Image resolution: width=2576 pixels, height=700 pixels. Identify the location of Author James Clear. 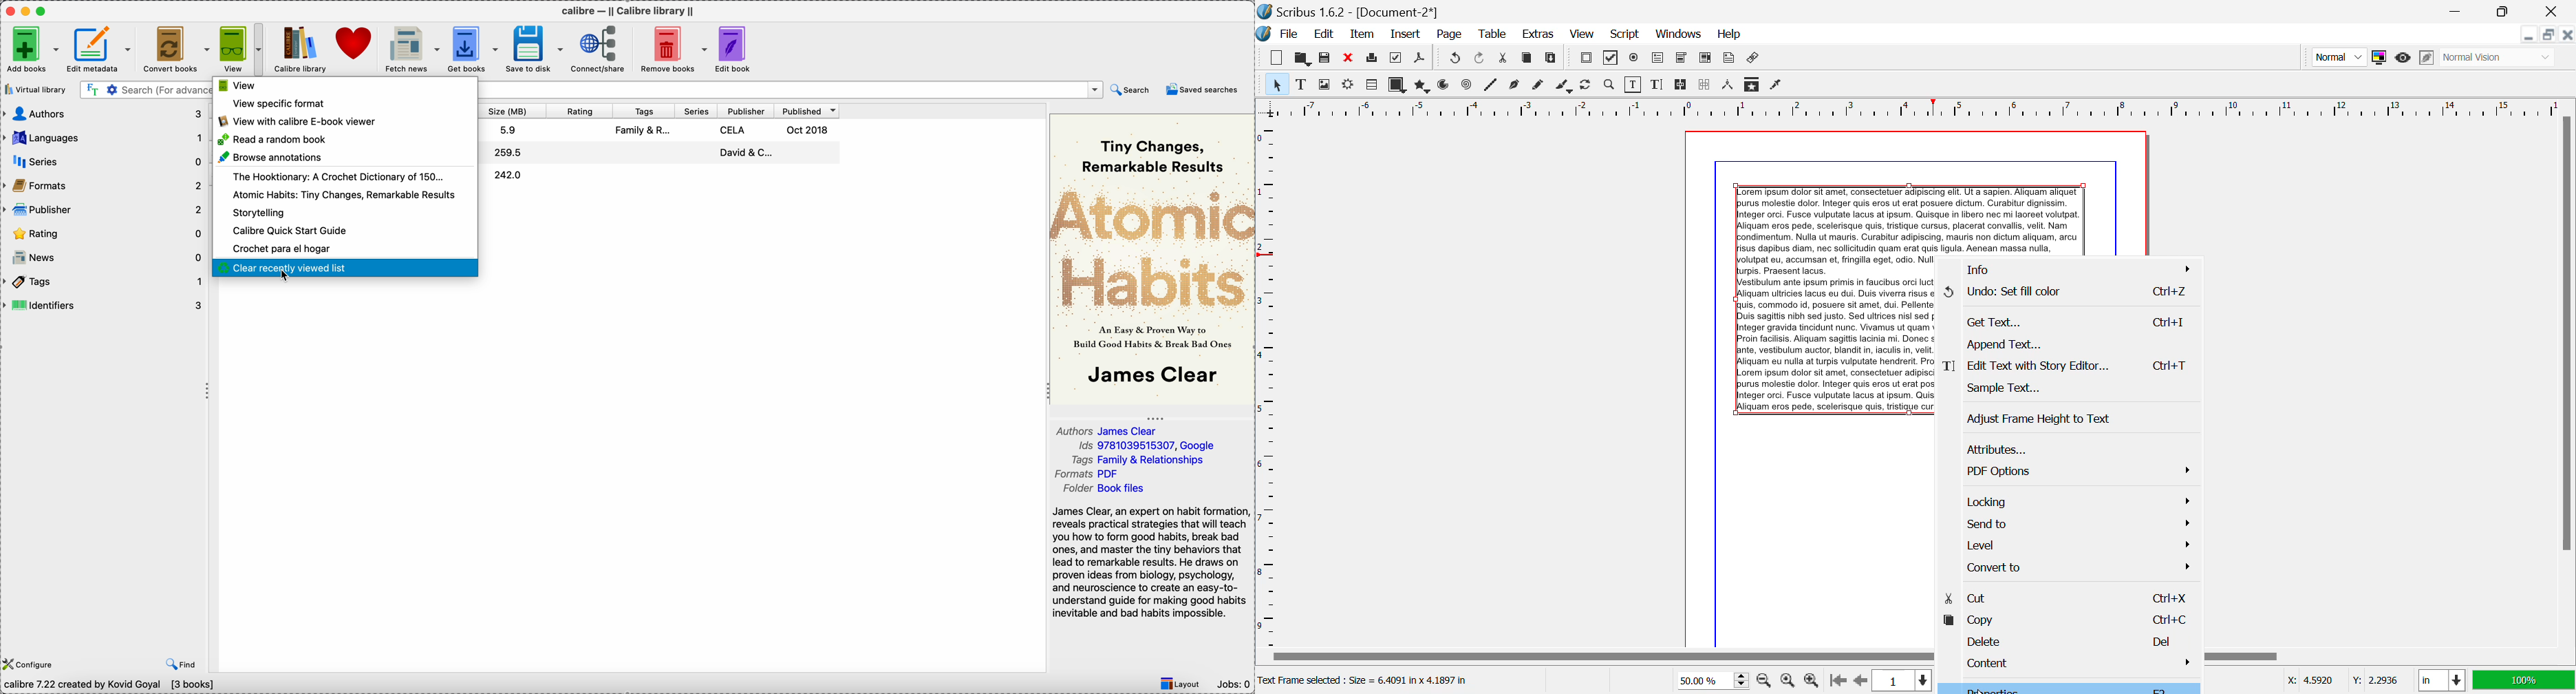
(1109, 430).